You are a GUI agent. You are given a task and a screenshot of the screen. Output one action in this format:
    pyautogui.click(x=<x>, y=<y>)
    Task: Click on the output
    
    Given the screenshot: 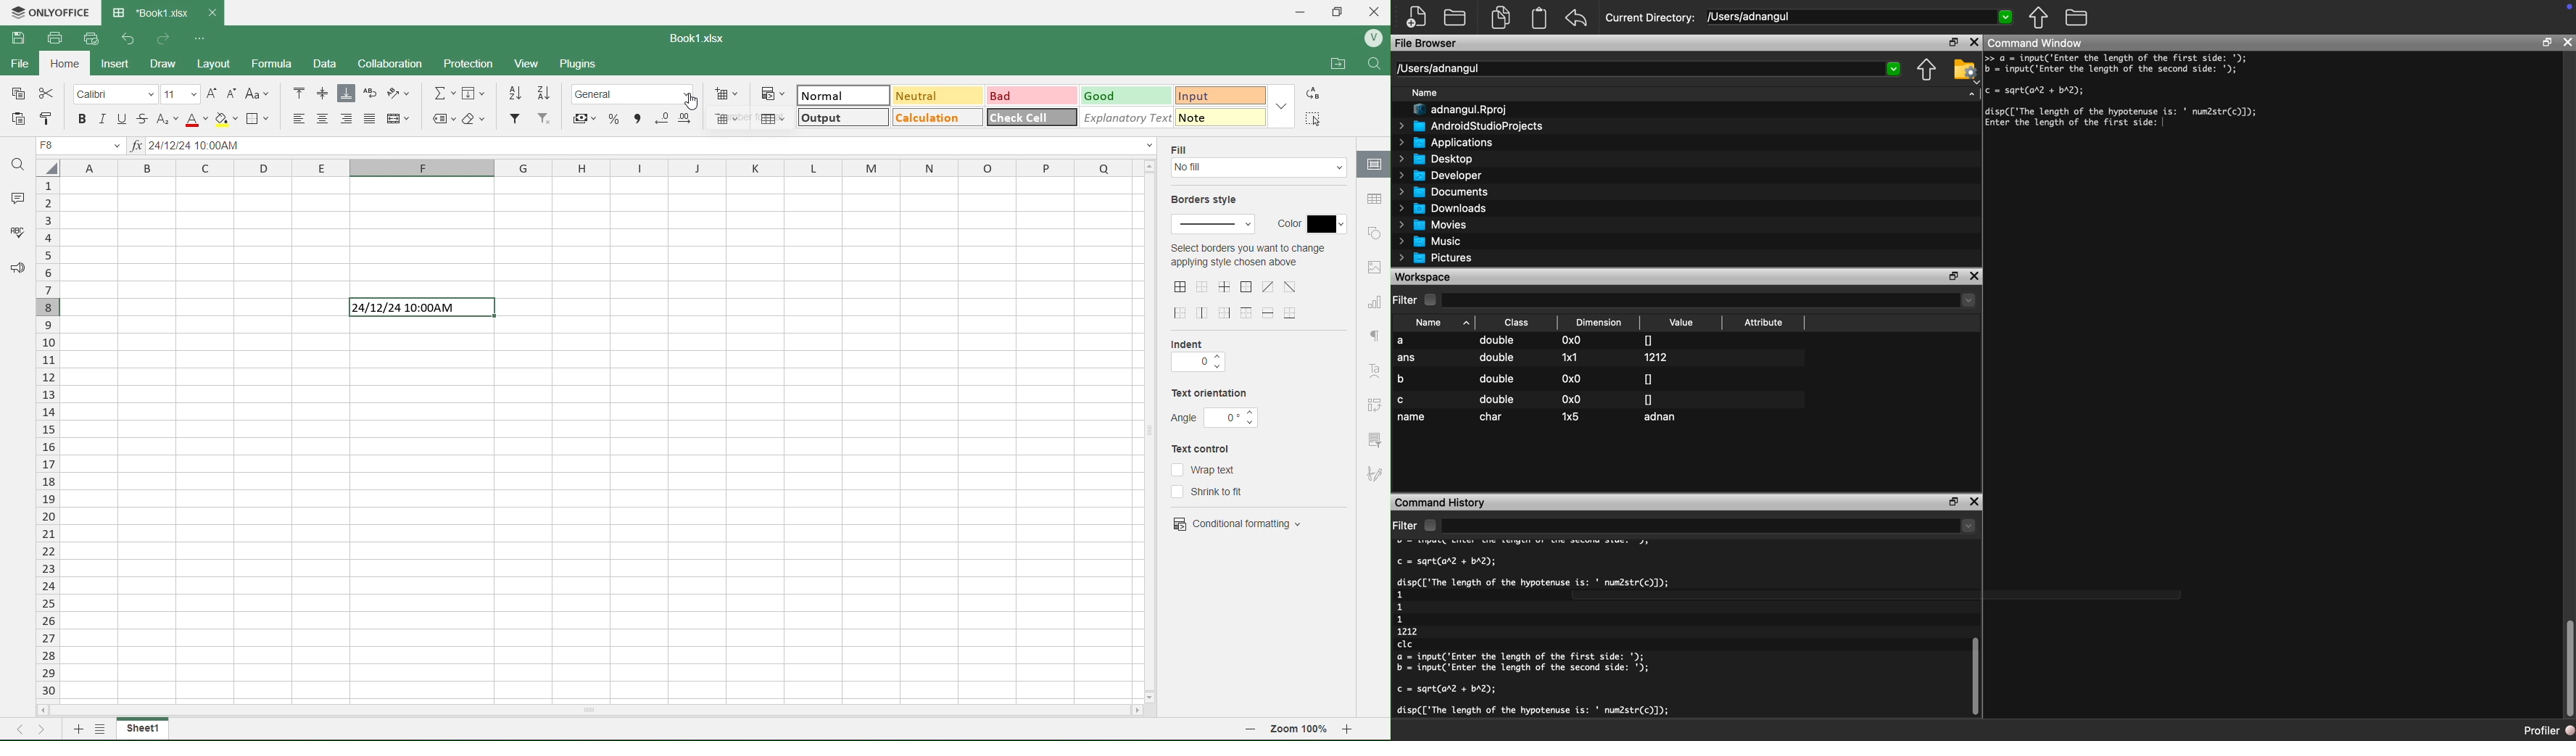 What is the action you would take?
    pyautogui.click(x=824, y=120)
    